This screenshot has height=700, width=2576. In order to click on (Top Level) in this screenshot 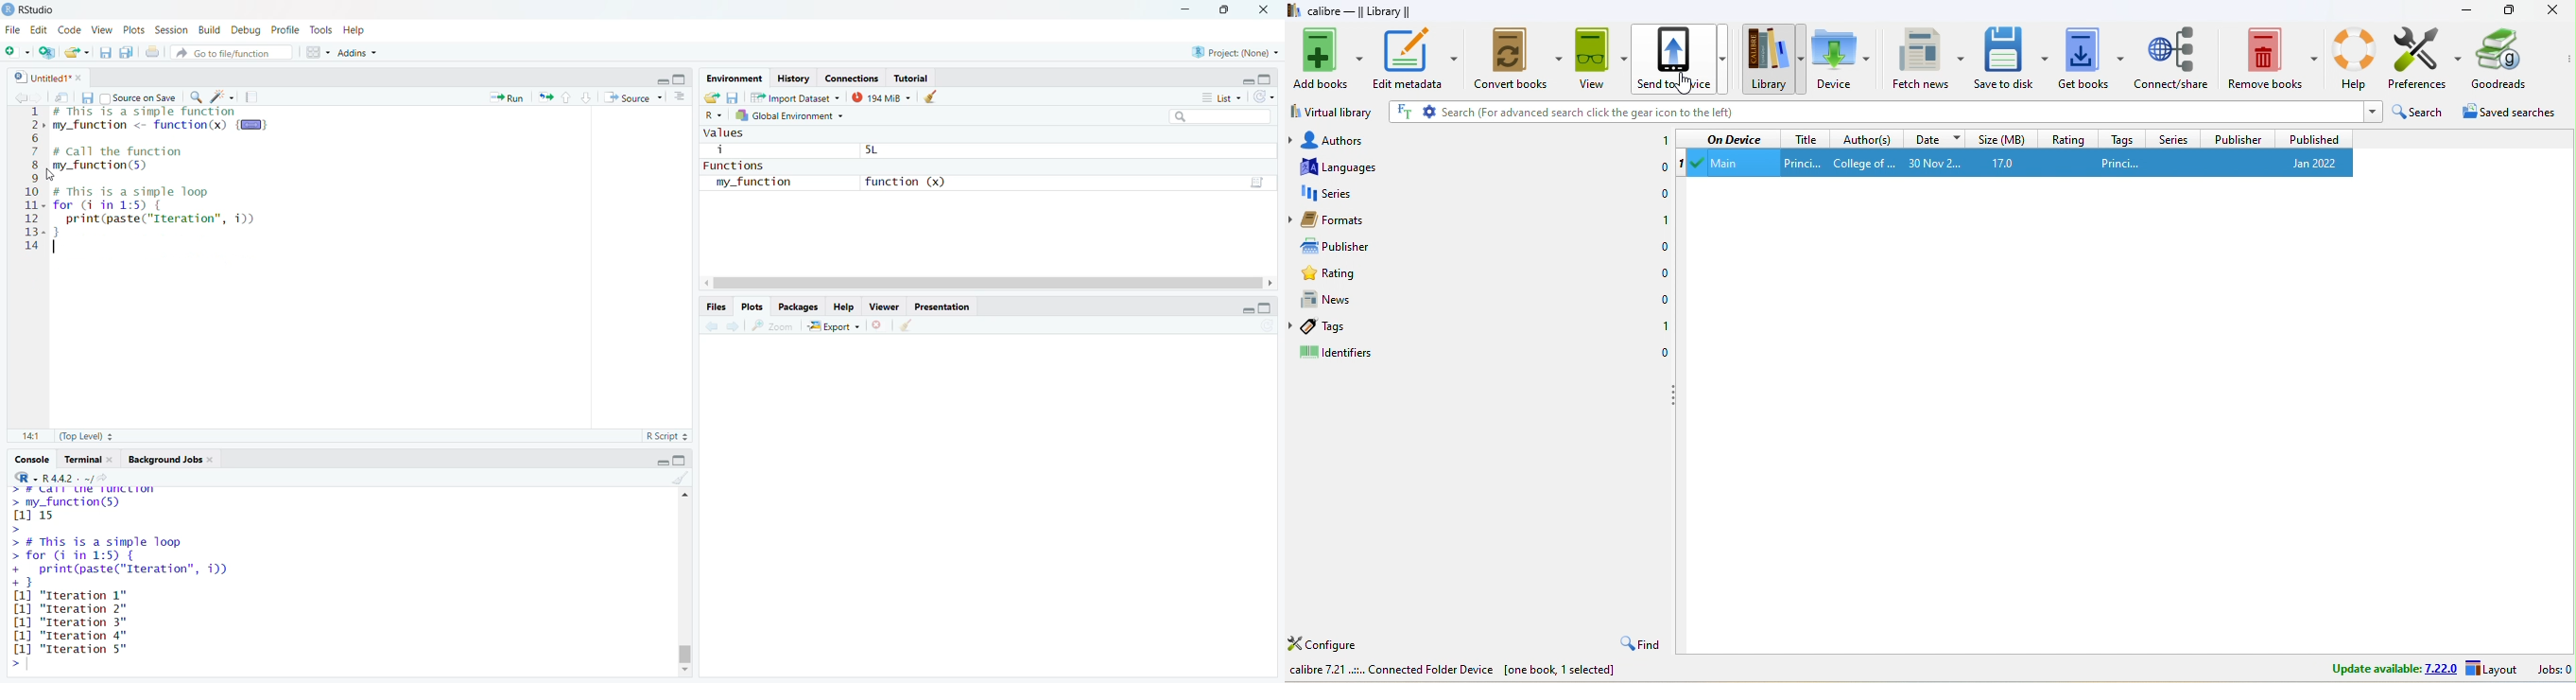, I will do `click(84, 438)`.